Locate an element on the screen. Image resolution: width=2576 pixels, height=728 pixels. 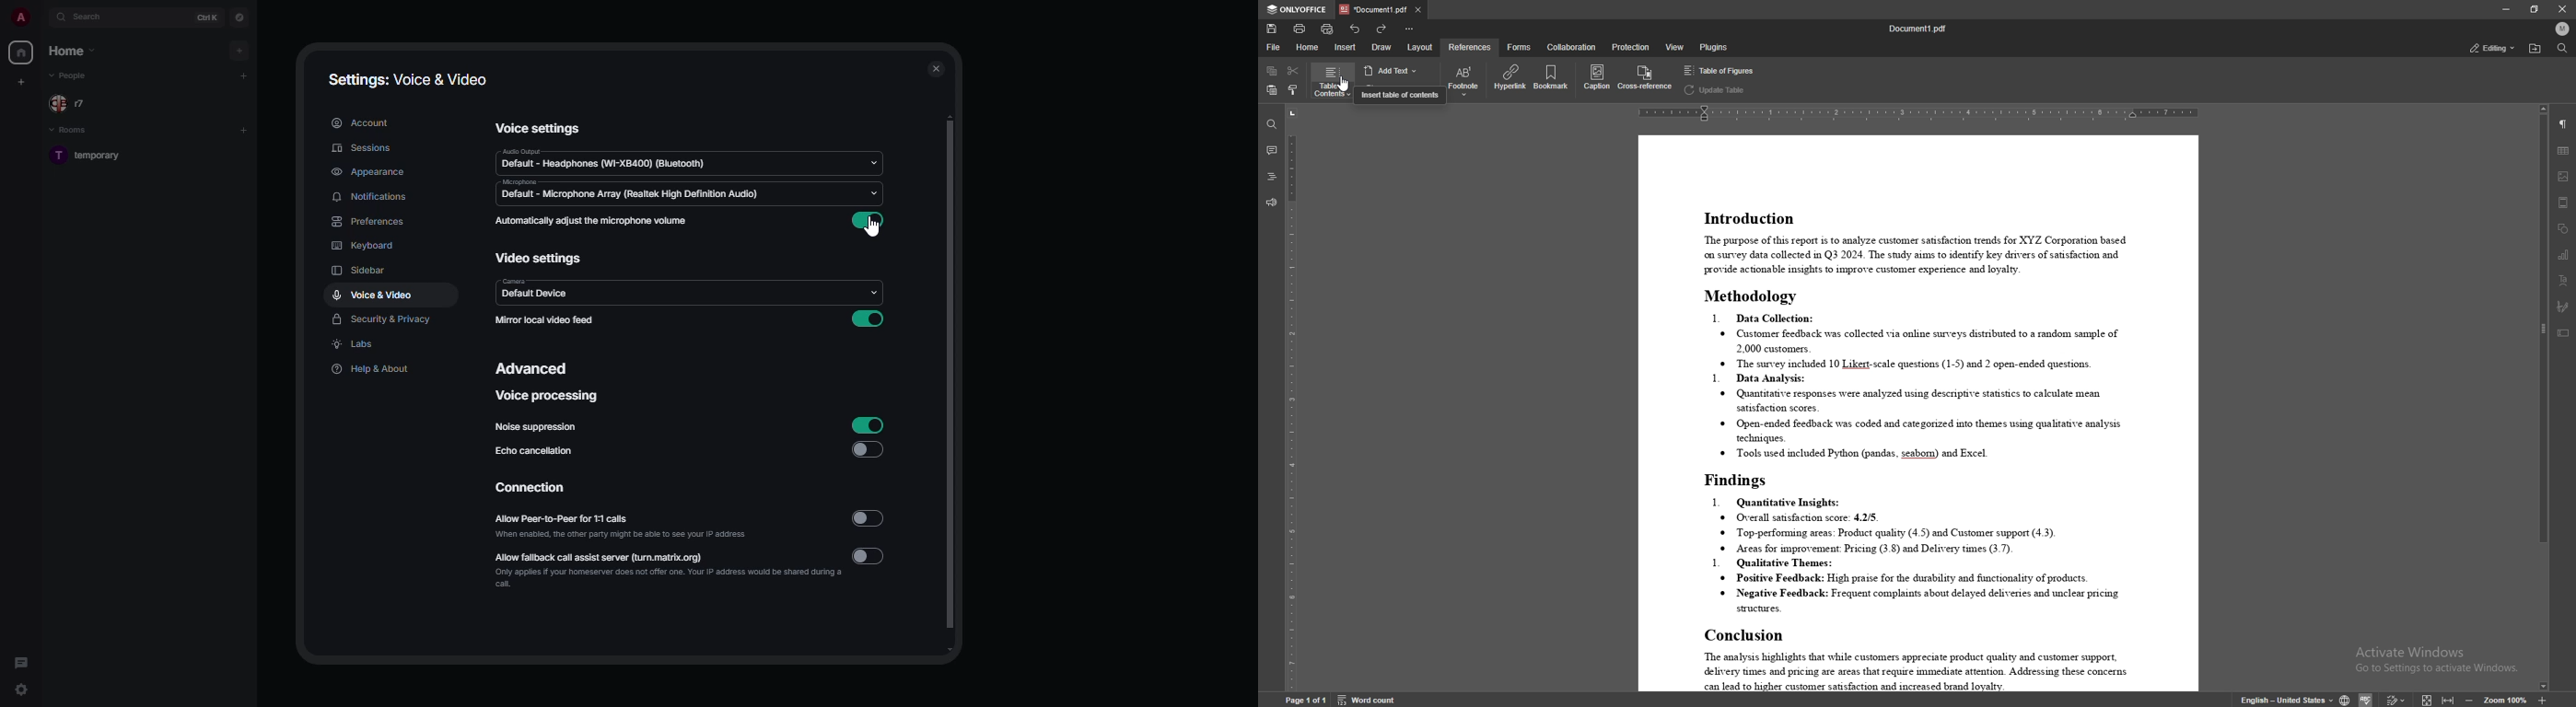
voice processing is located at coordinates (548, 396).